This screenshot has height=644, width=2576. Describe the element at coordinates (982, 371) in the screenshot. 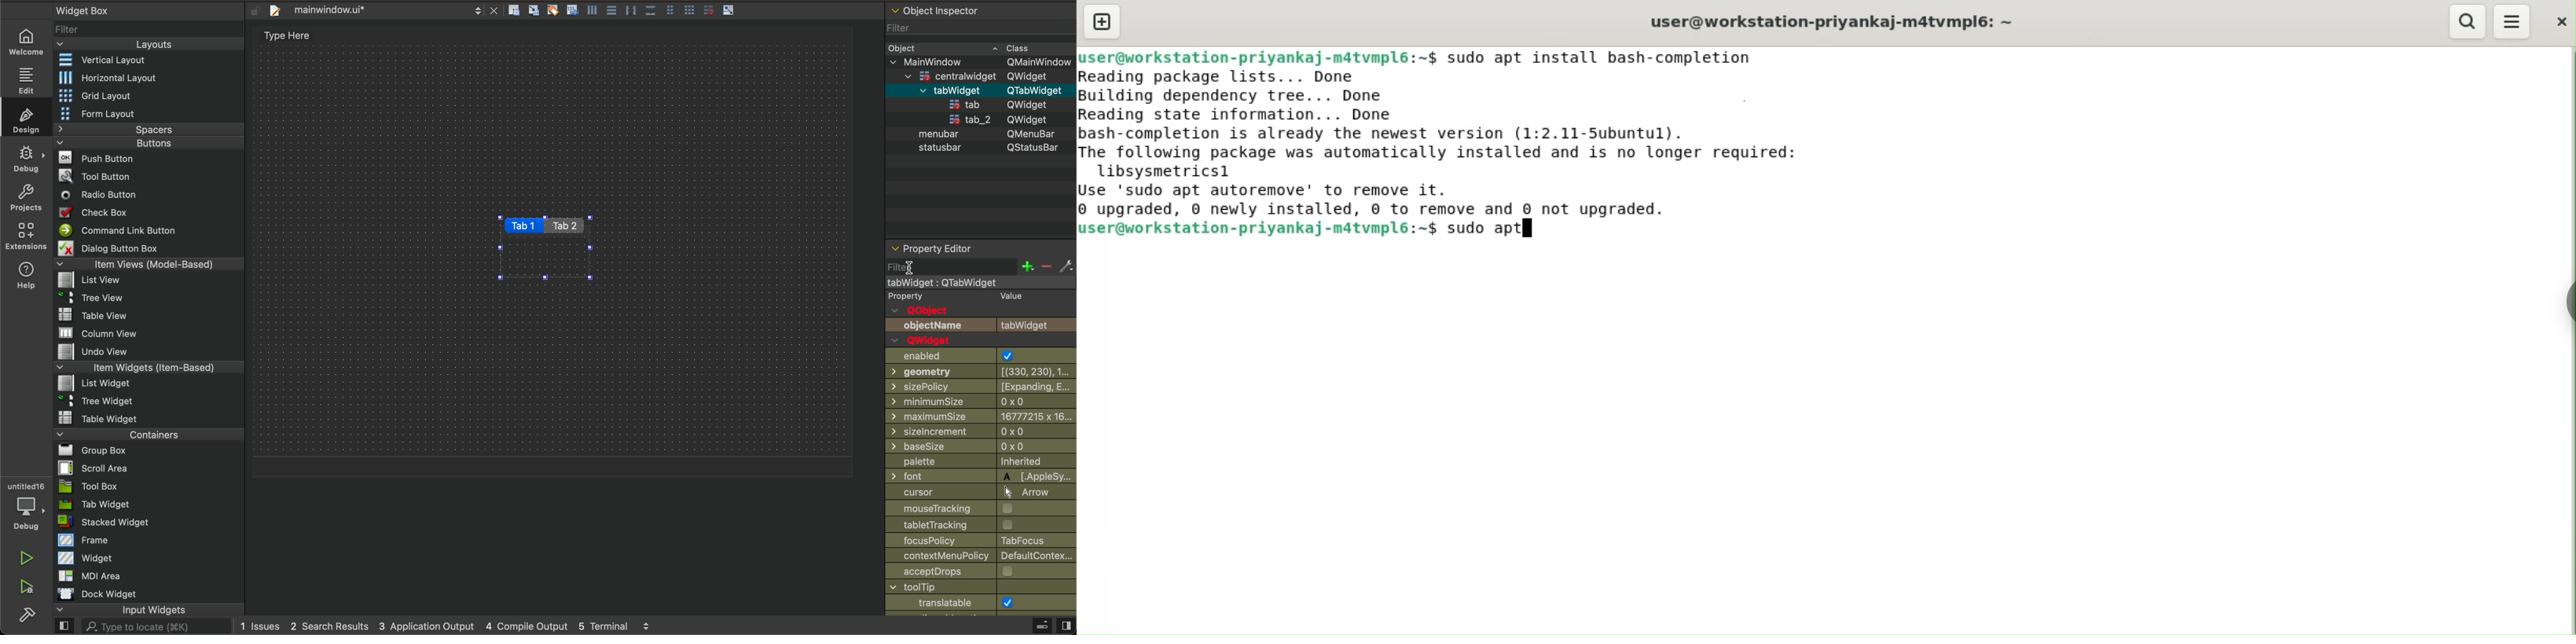

I see `geometry` at that location.